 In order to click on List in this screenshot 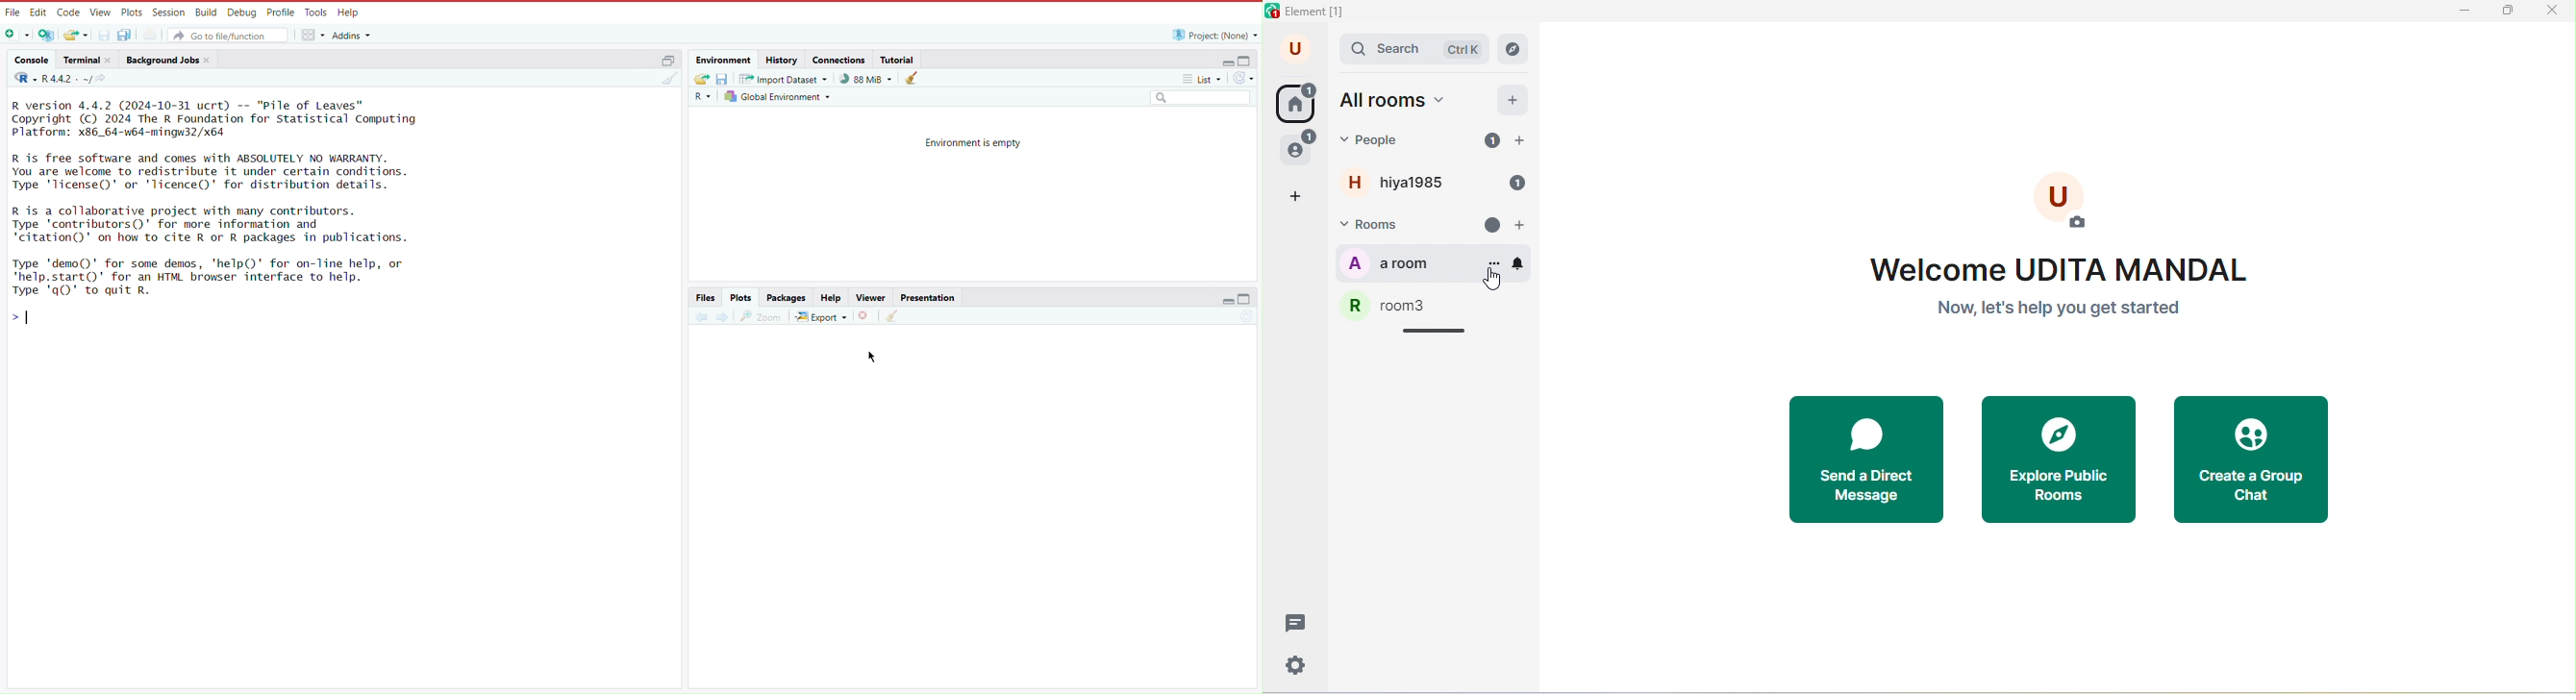, I will do `click(1205, 81)`.